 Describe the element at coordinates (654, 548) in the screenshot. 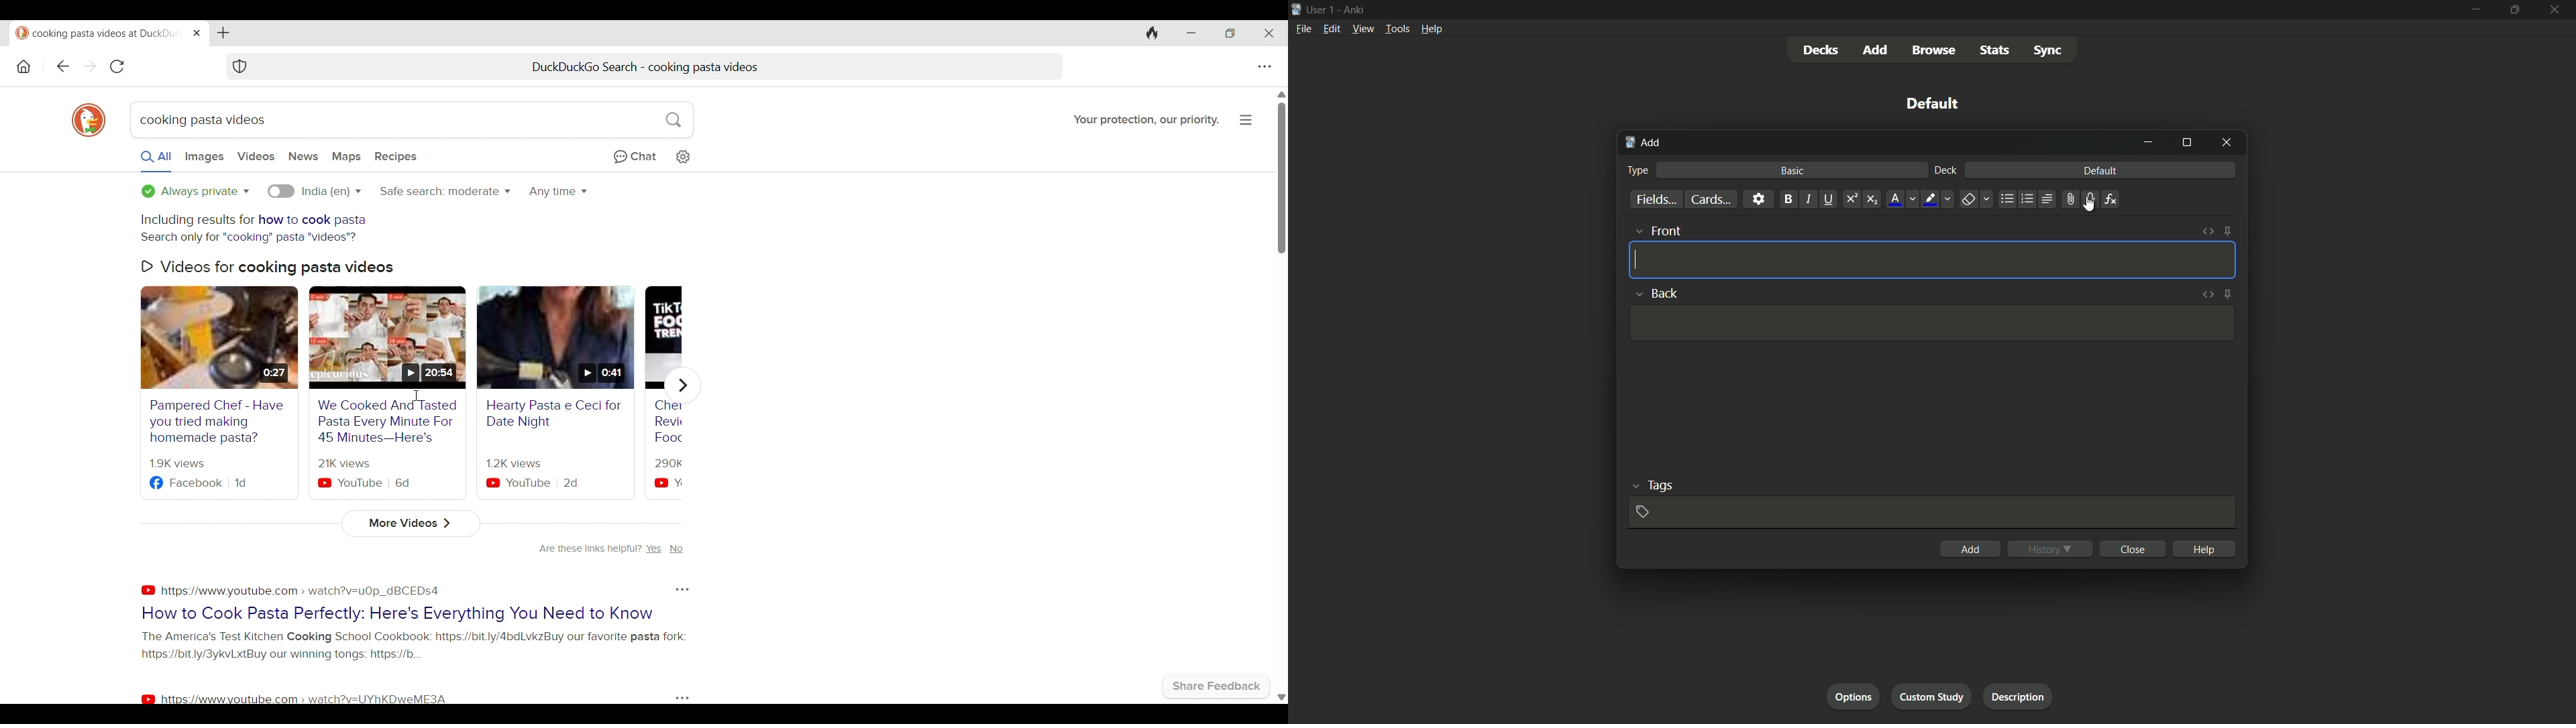

I see `yes` at that location.